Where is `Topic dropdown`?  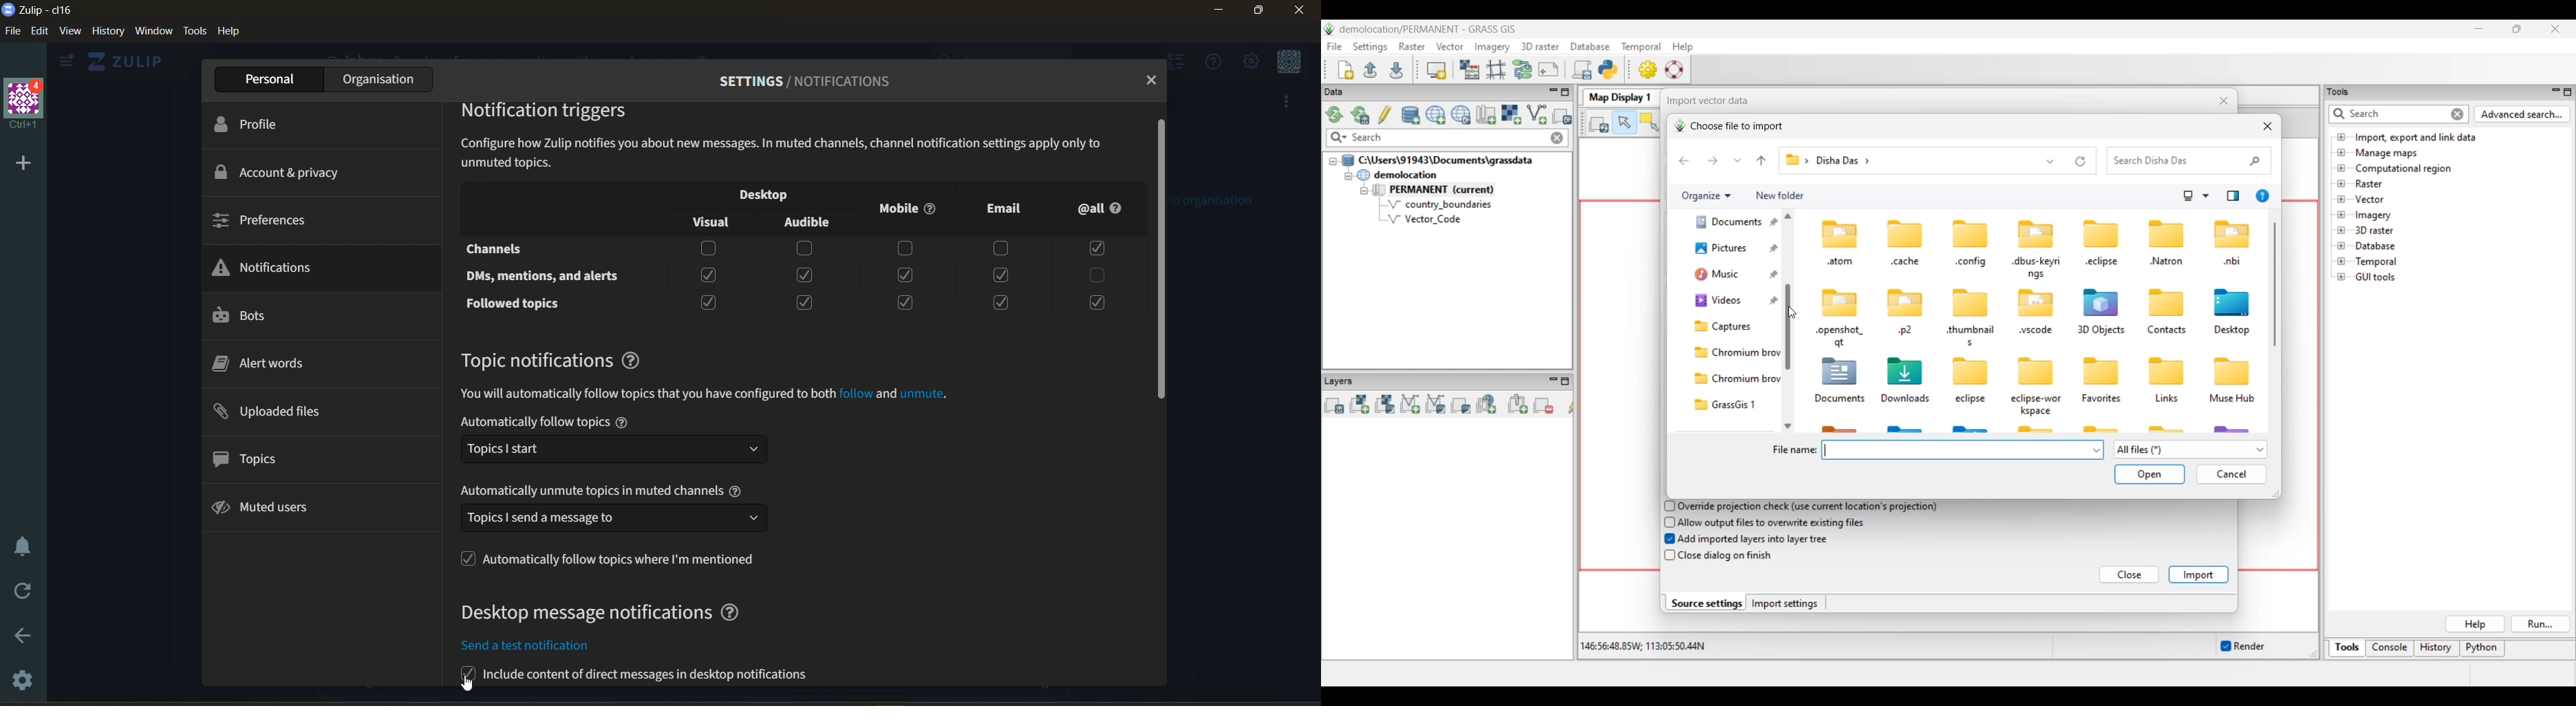 Topic dropdown is located at coordinates (616, 449).